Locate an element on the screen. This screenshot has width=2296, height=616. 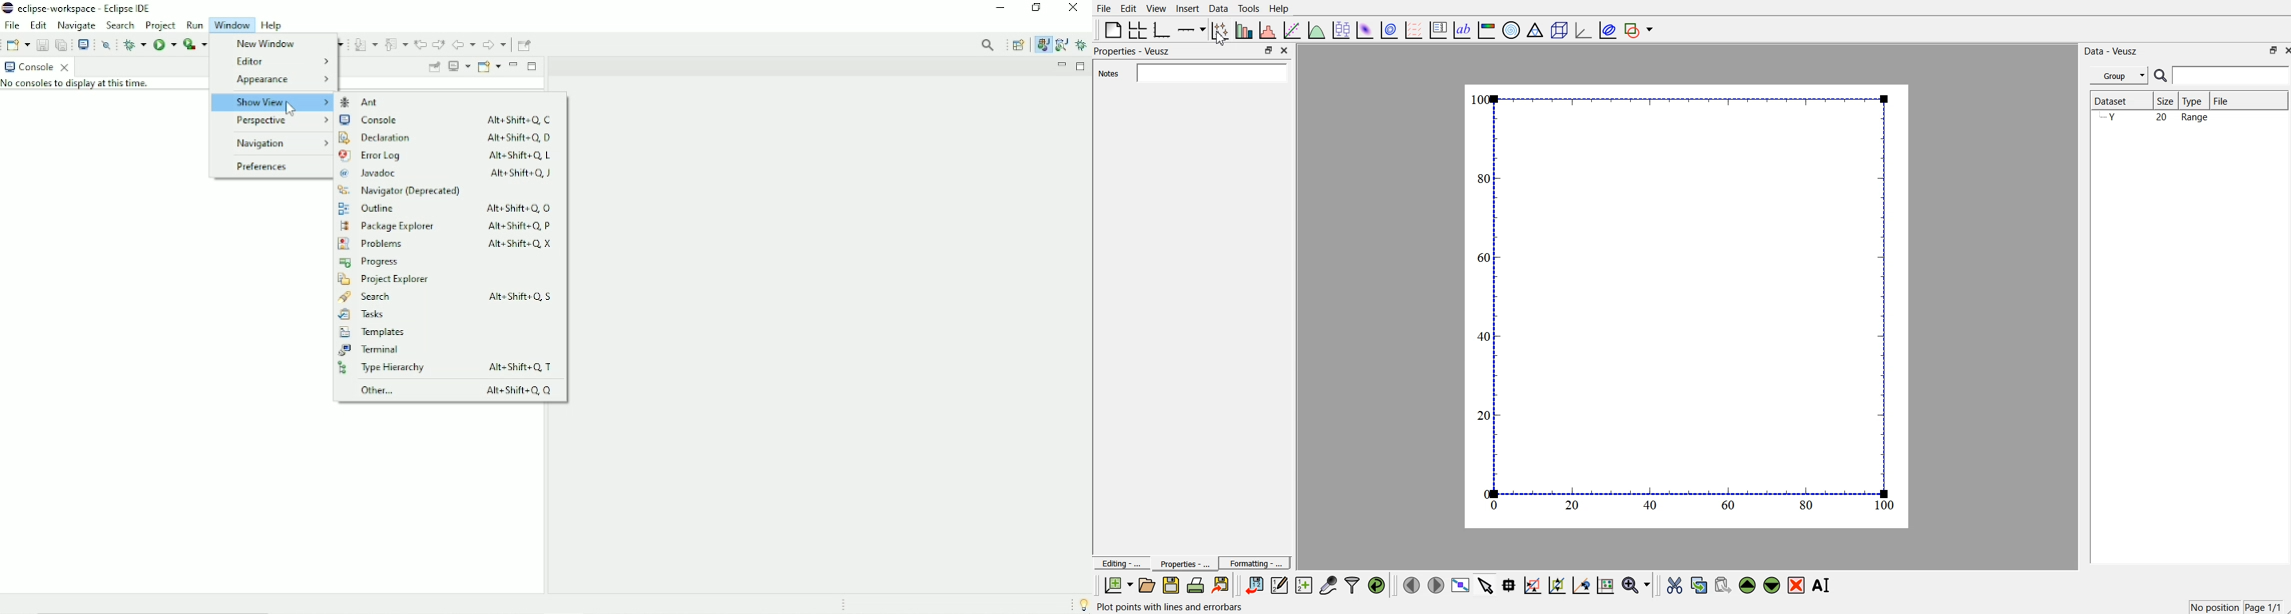
click to reset graph axes is located at coordinates (1606, 584).